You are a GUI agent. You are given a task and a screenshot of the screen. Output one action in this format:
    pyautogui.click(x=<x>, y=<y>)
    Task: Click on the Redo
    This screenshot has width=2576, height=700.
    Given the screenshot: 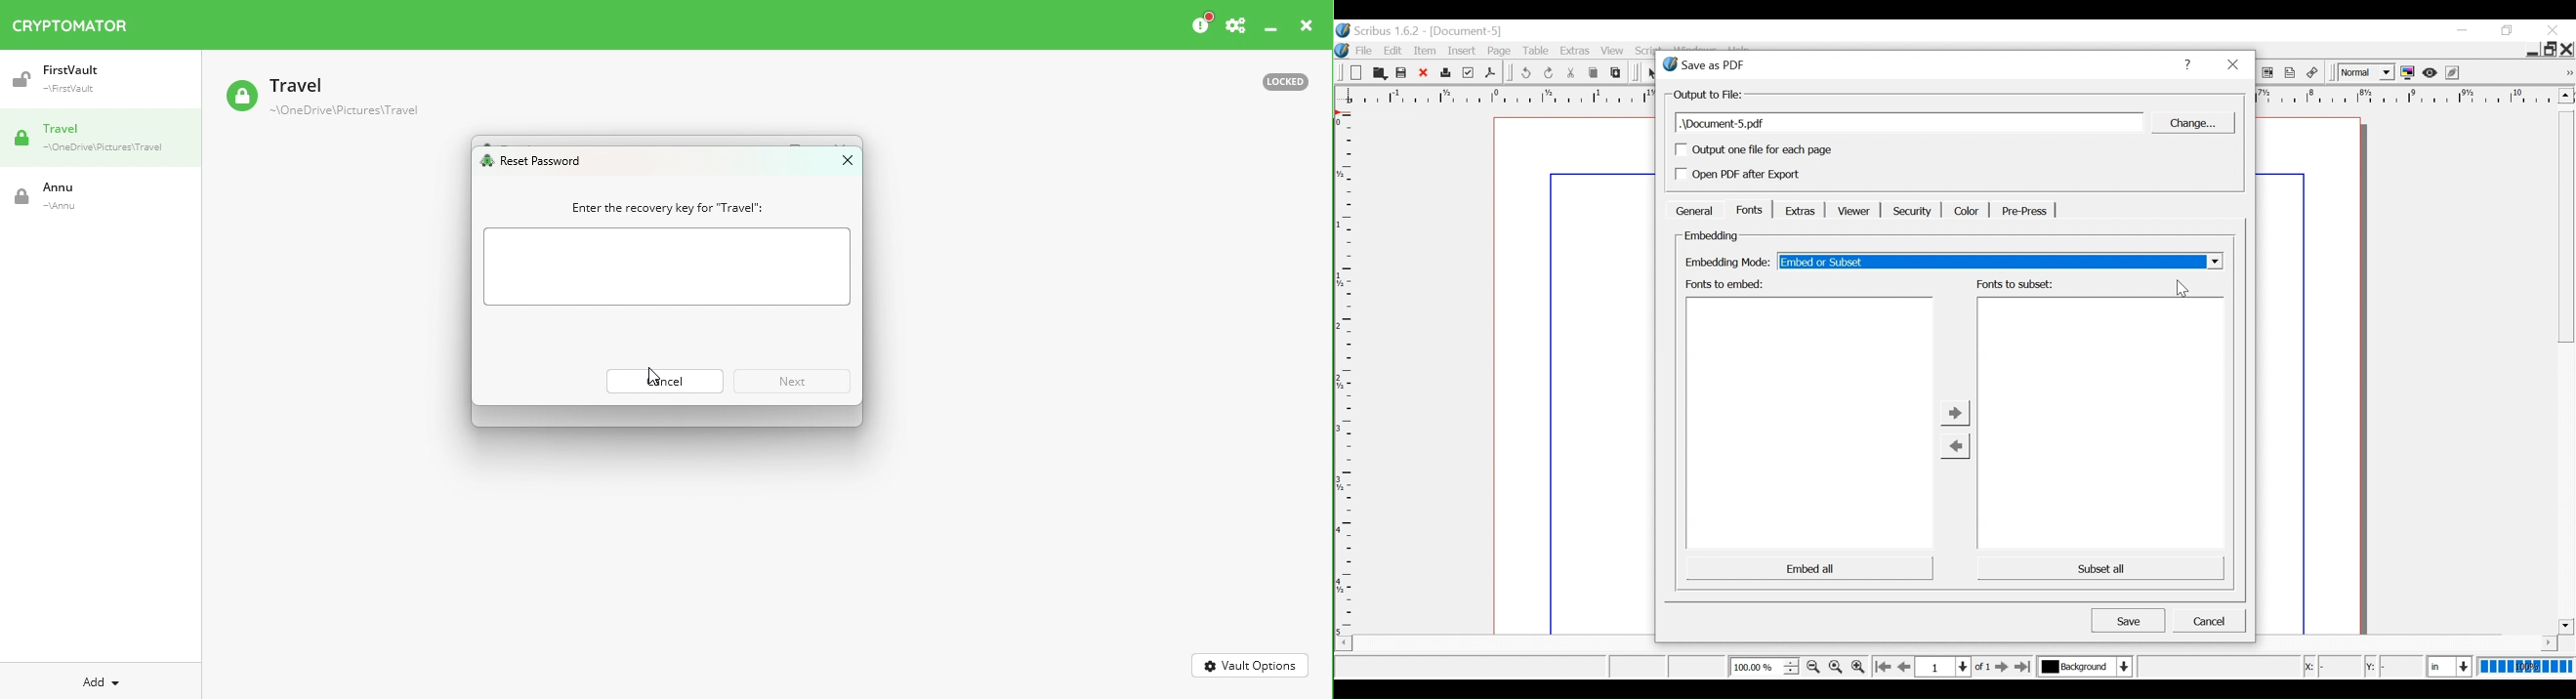 What is the action you would take?
    pyautogui.click(x=1549, y=73)
    